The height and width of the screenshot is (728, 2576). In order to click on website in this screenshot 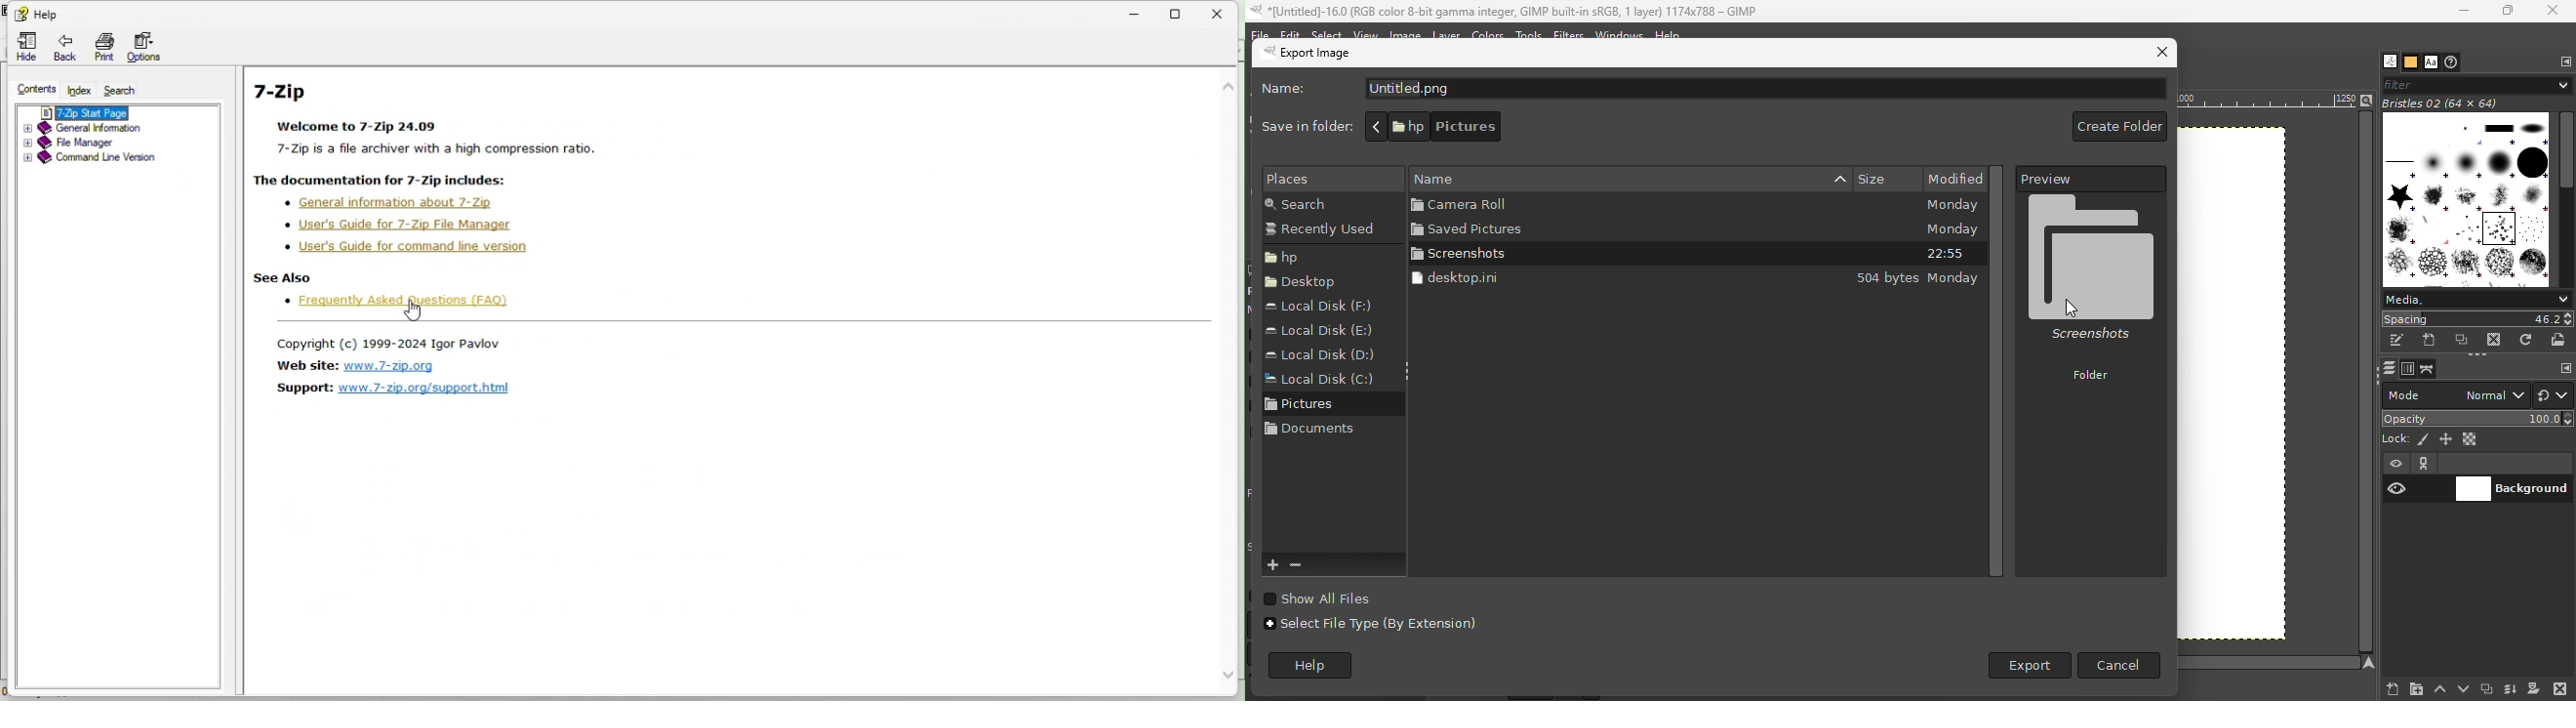, I will do `click(307, 368)`.